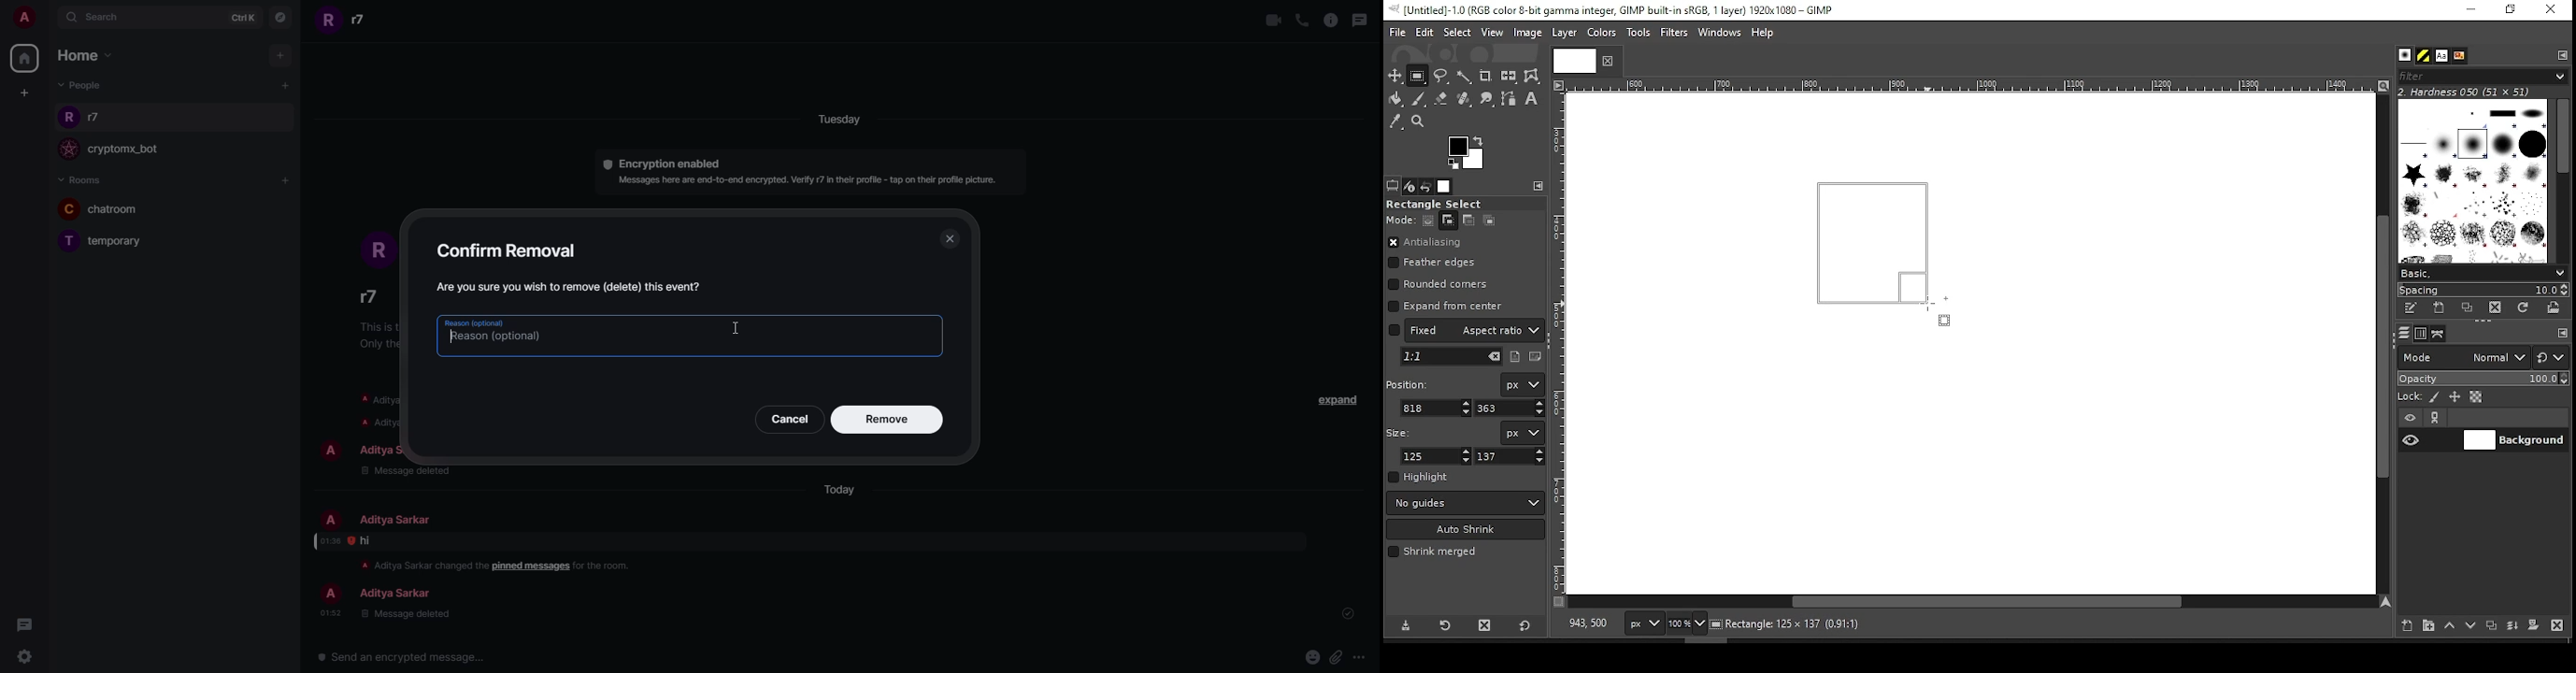 Image resolution: width=2576 pixels, height=700 pixels. I want to click on people, so click(394, 449).